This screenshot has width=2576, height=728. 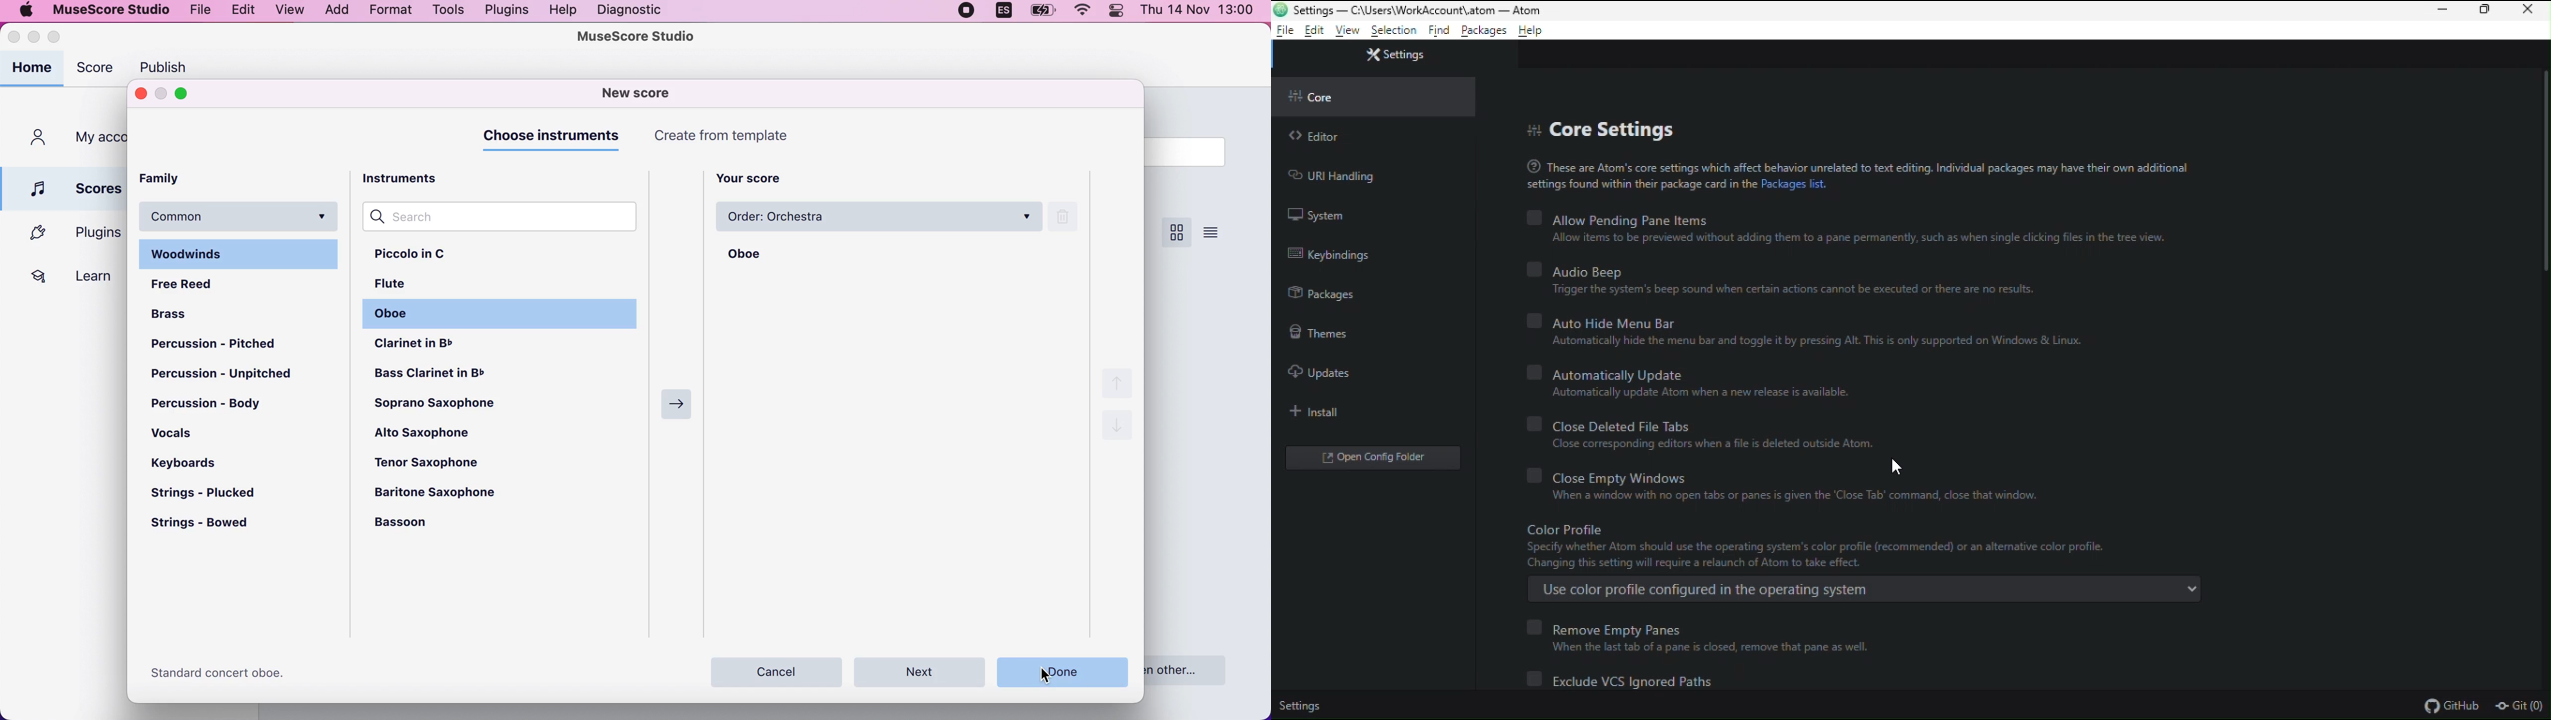 What do you see at coordinates (450, 11) in the screenshot?
I see `tools` at bounding box center [450, 11].